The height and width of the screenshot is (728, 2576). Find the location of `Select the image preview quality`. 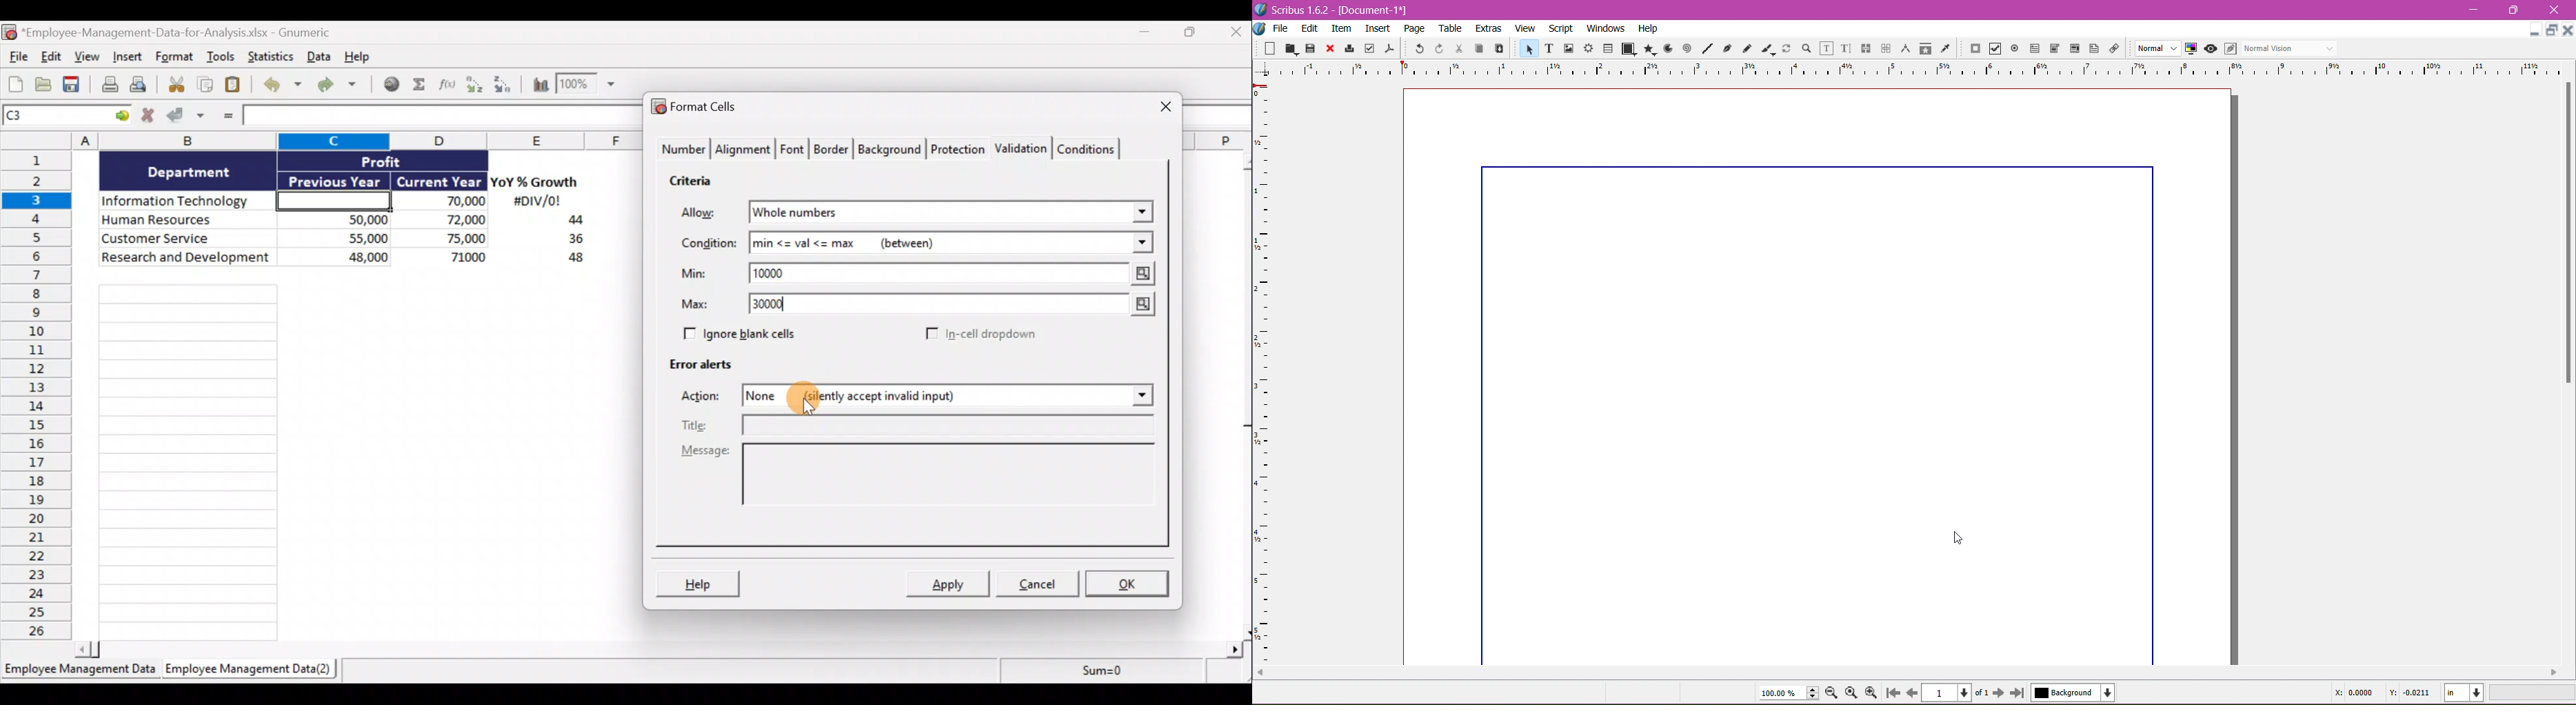

Select the image preview quality is located at coordinates (2156, 48).